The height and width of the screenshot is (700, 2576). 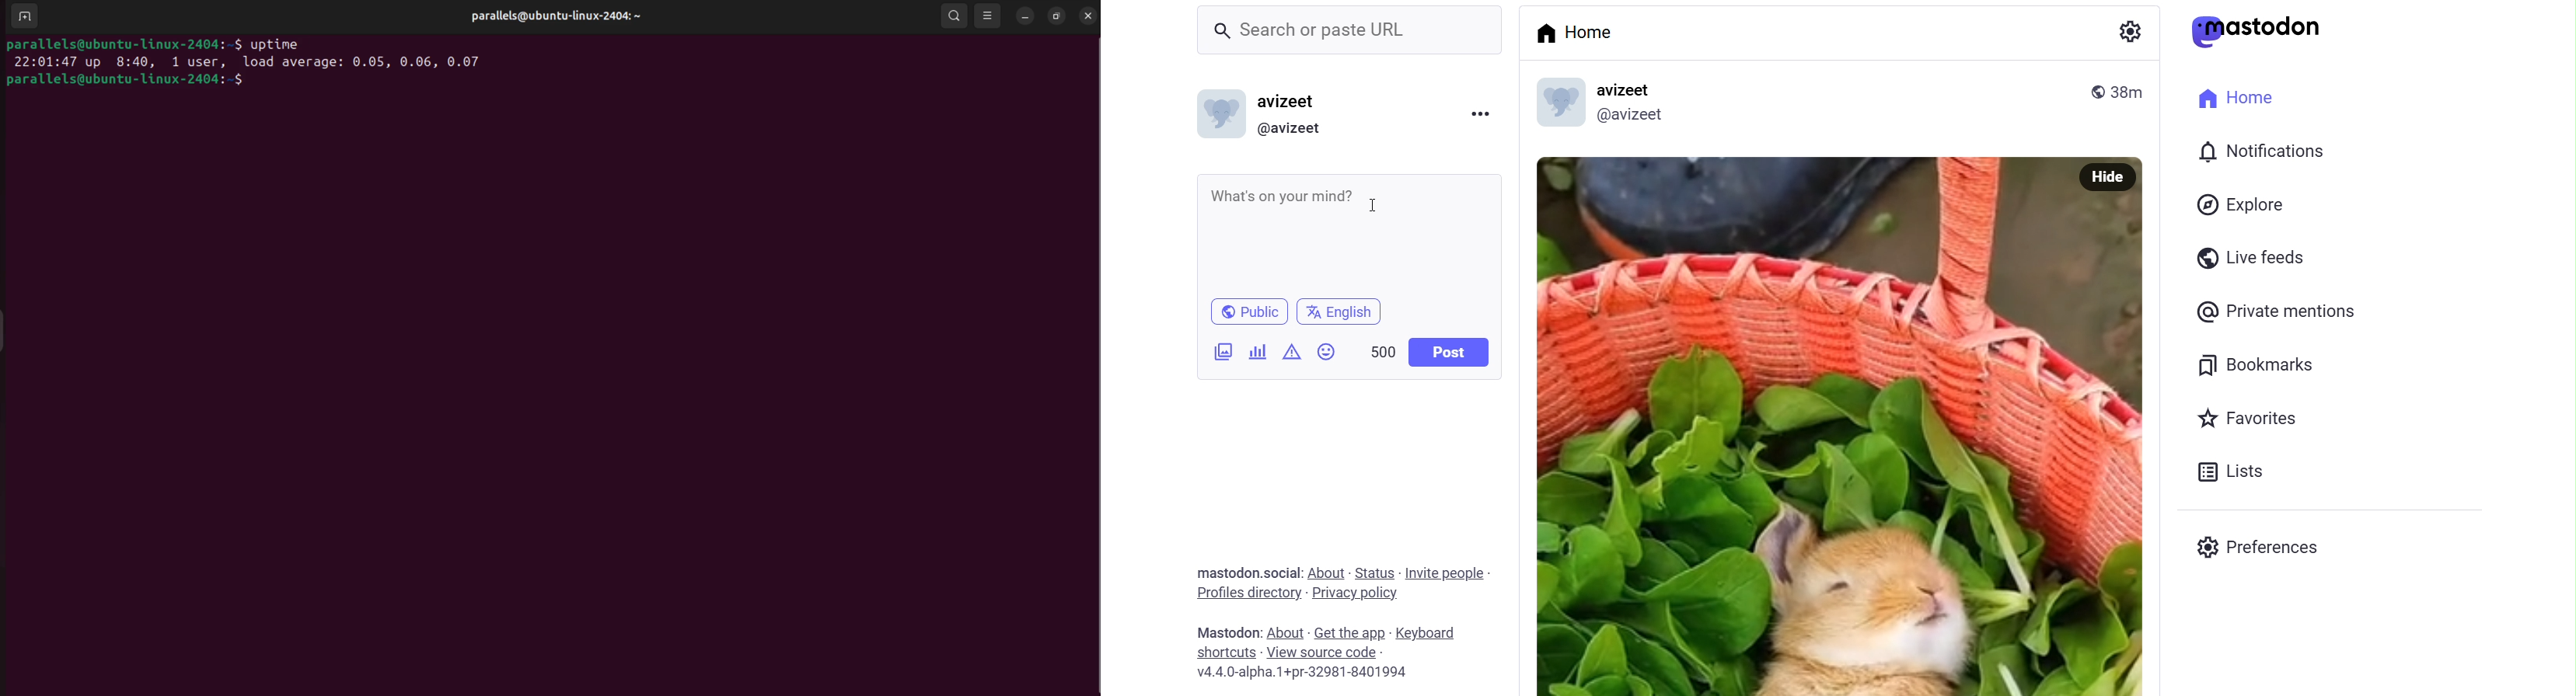 I want to click on Search or paste URL, so click(x=1352, y=31).